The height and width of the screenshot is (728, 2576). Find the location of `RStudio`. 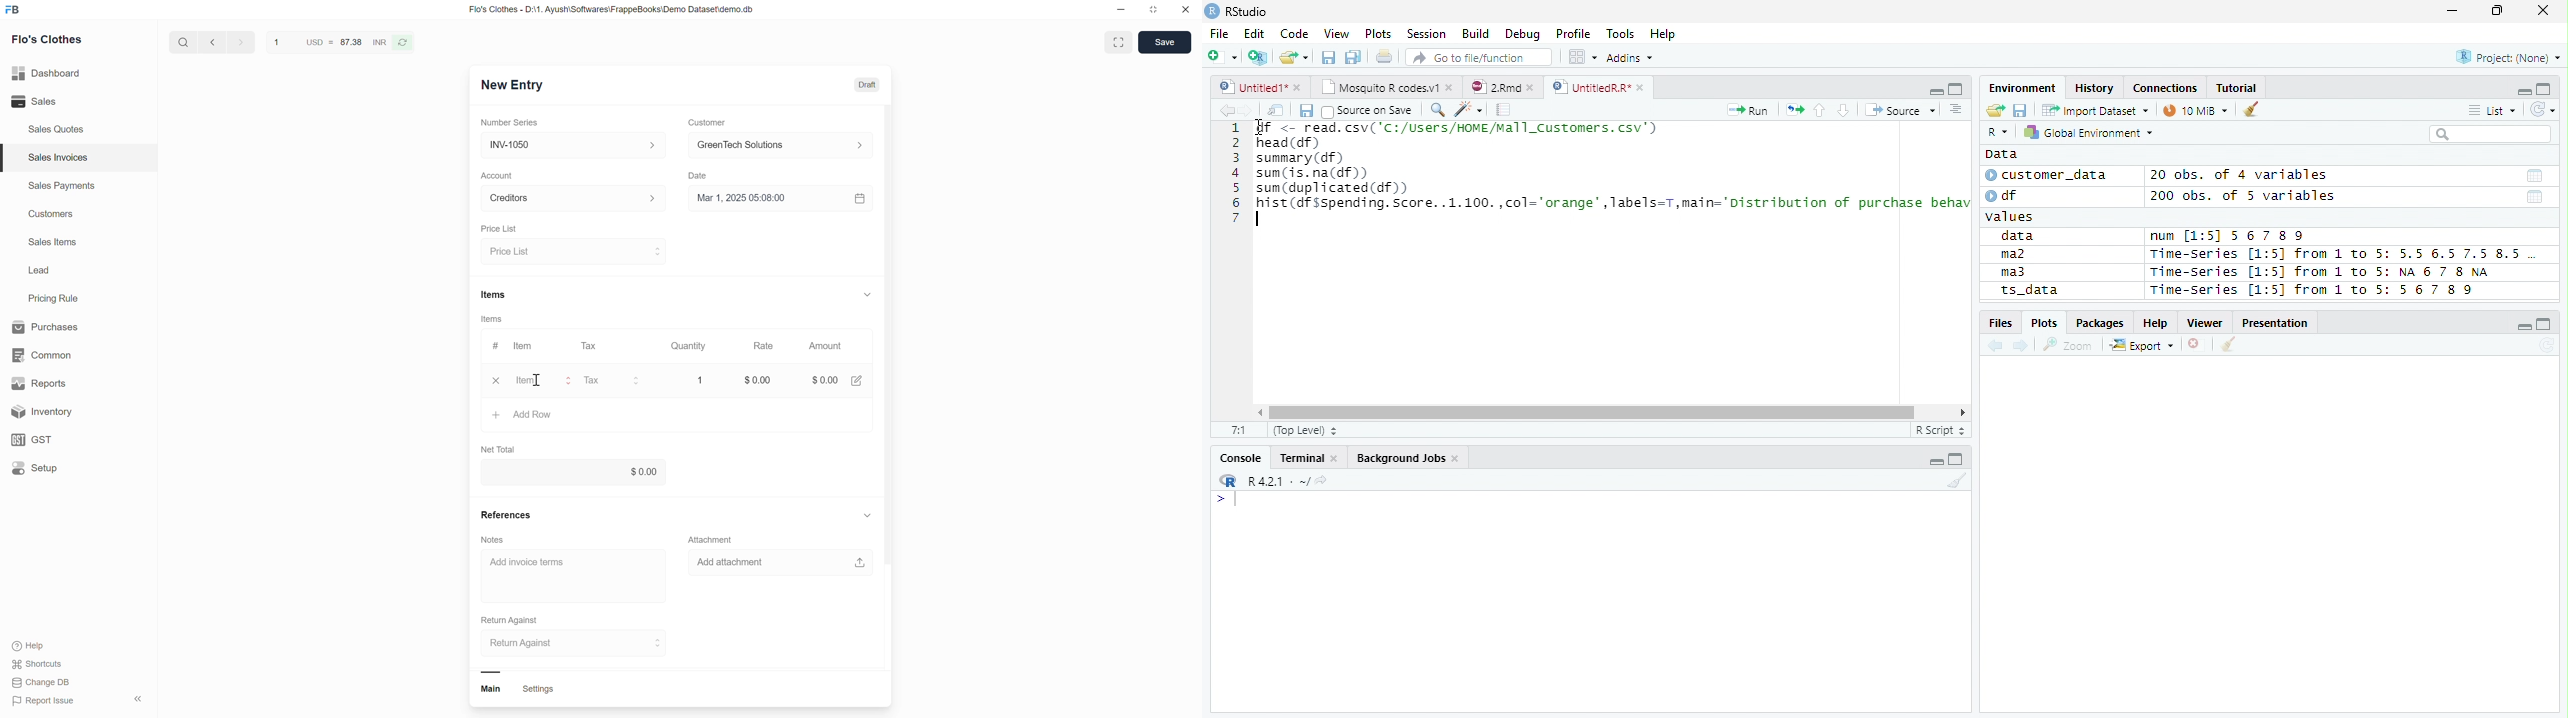

RStudio is located at coordinates (1237, 12).